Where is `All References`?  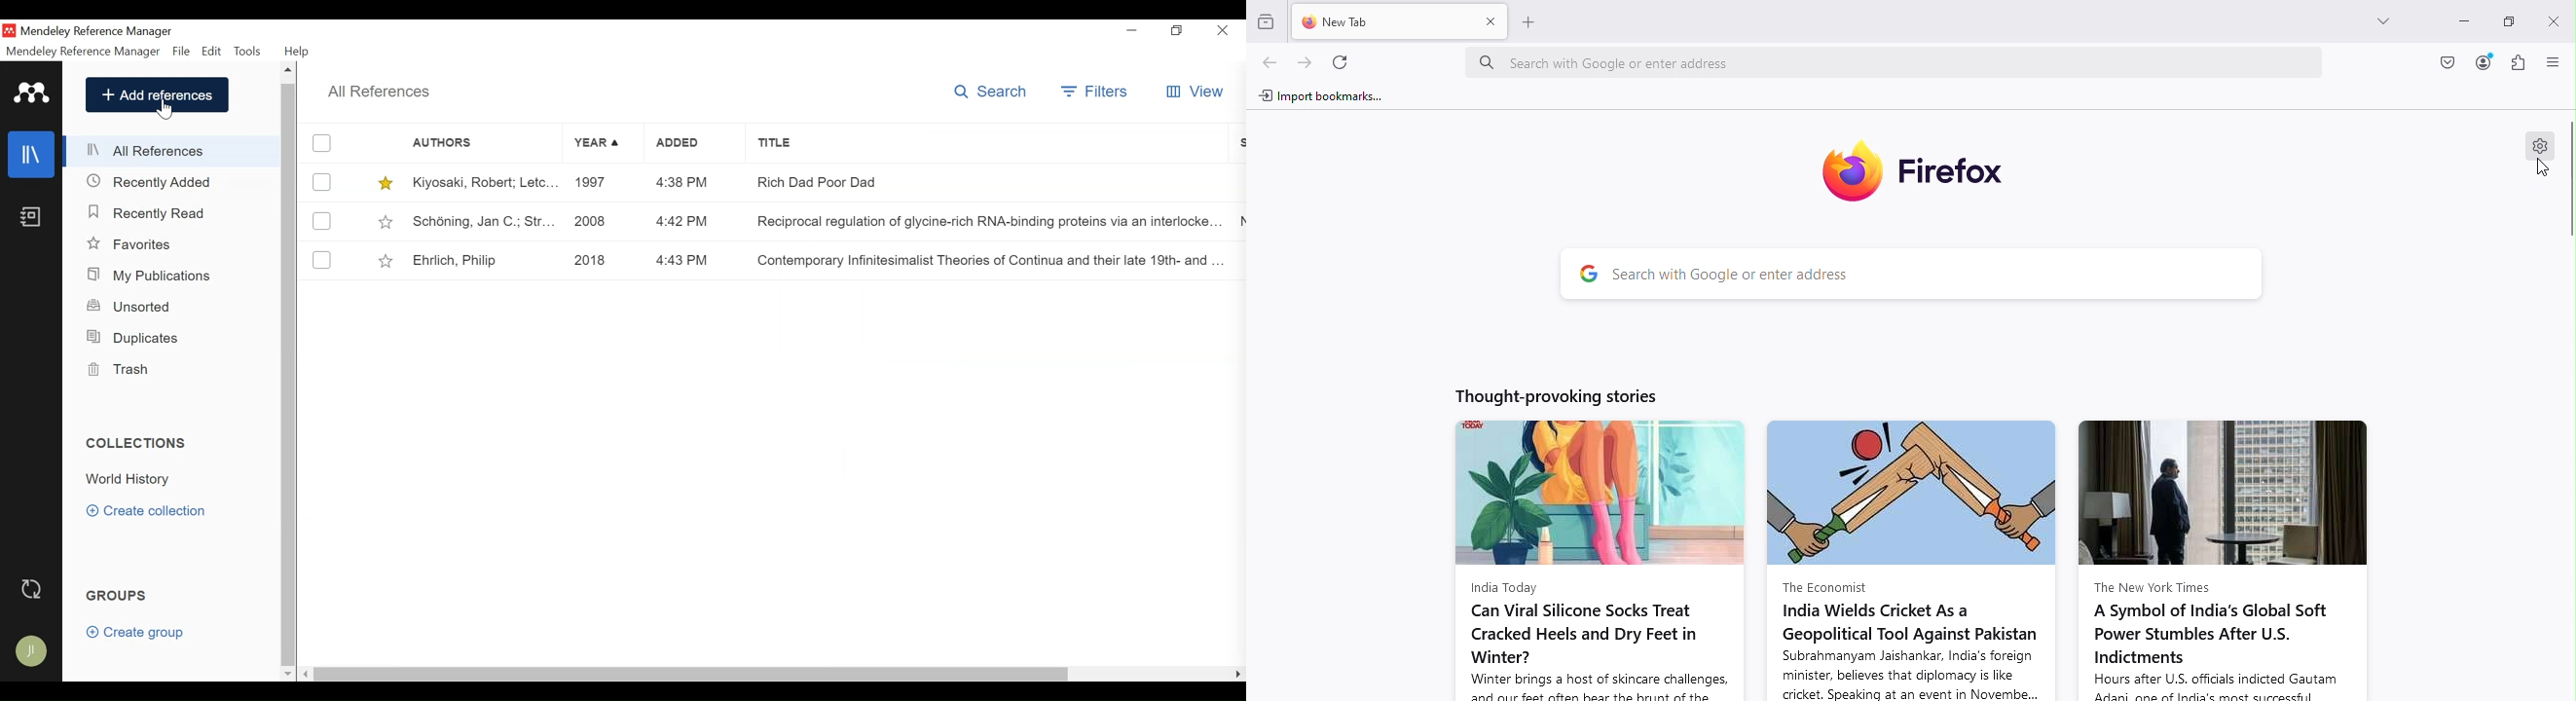
All References is located at coordinates (171, 151).